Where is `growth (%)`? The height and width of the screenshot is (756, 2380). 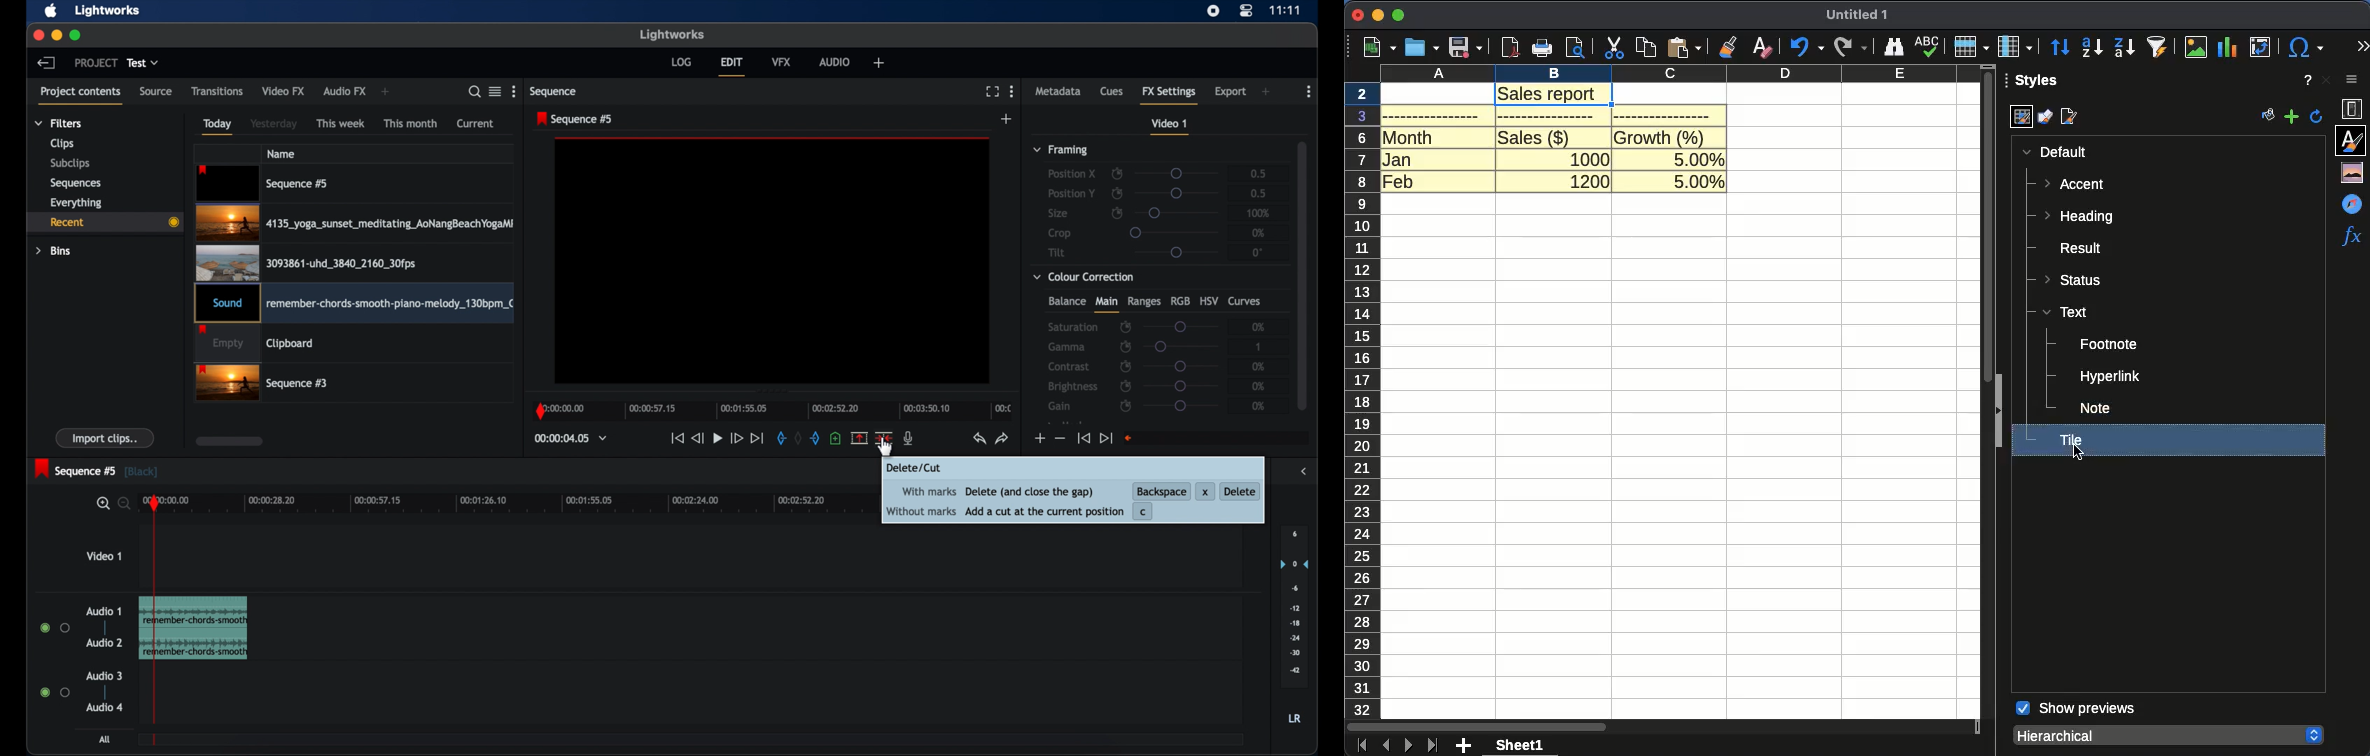
growth (%) is located at coordinates (1661, 137).